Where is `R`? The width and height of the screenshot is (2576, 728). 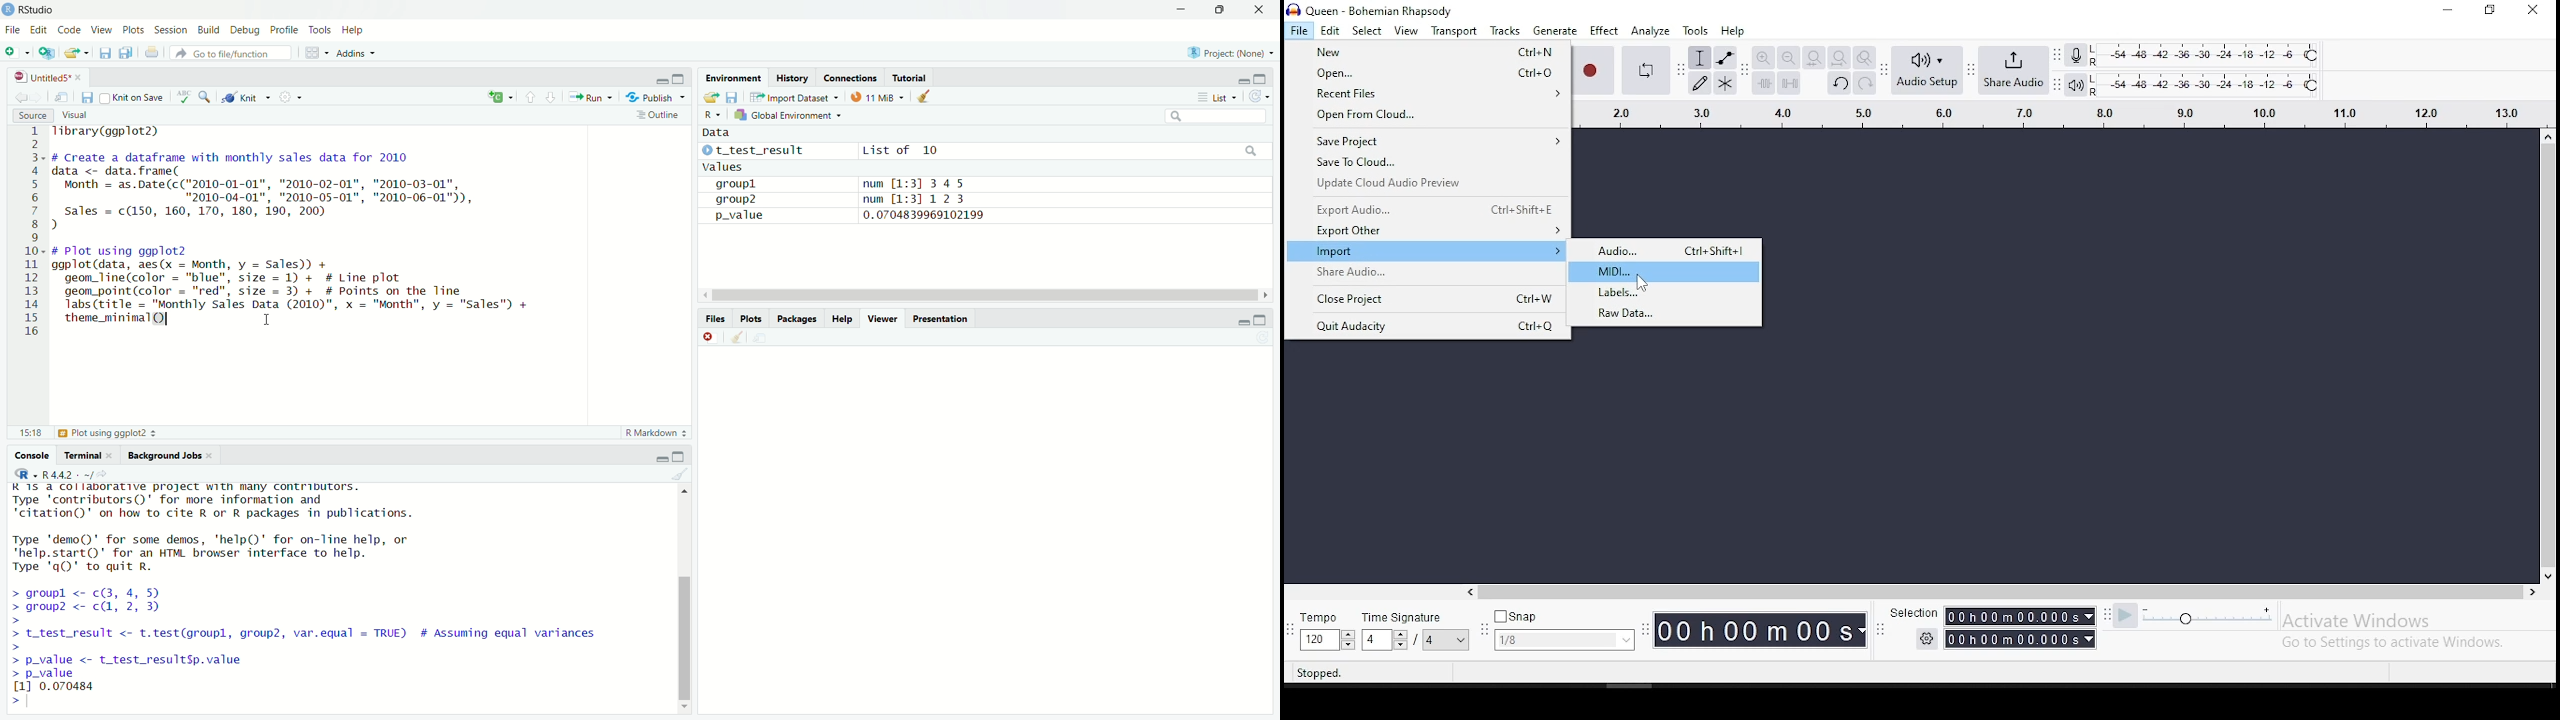
R is located at coordinates (707, 113).